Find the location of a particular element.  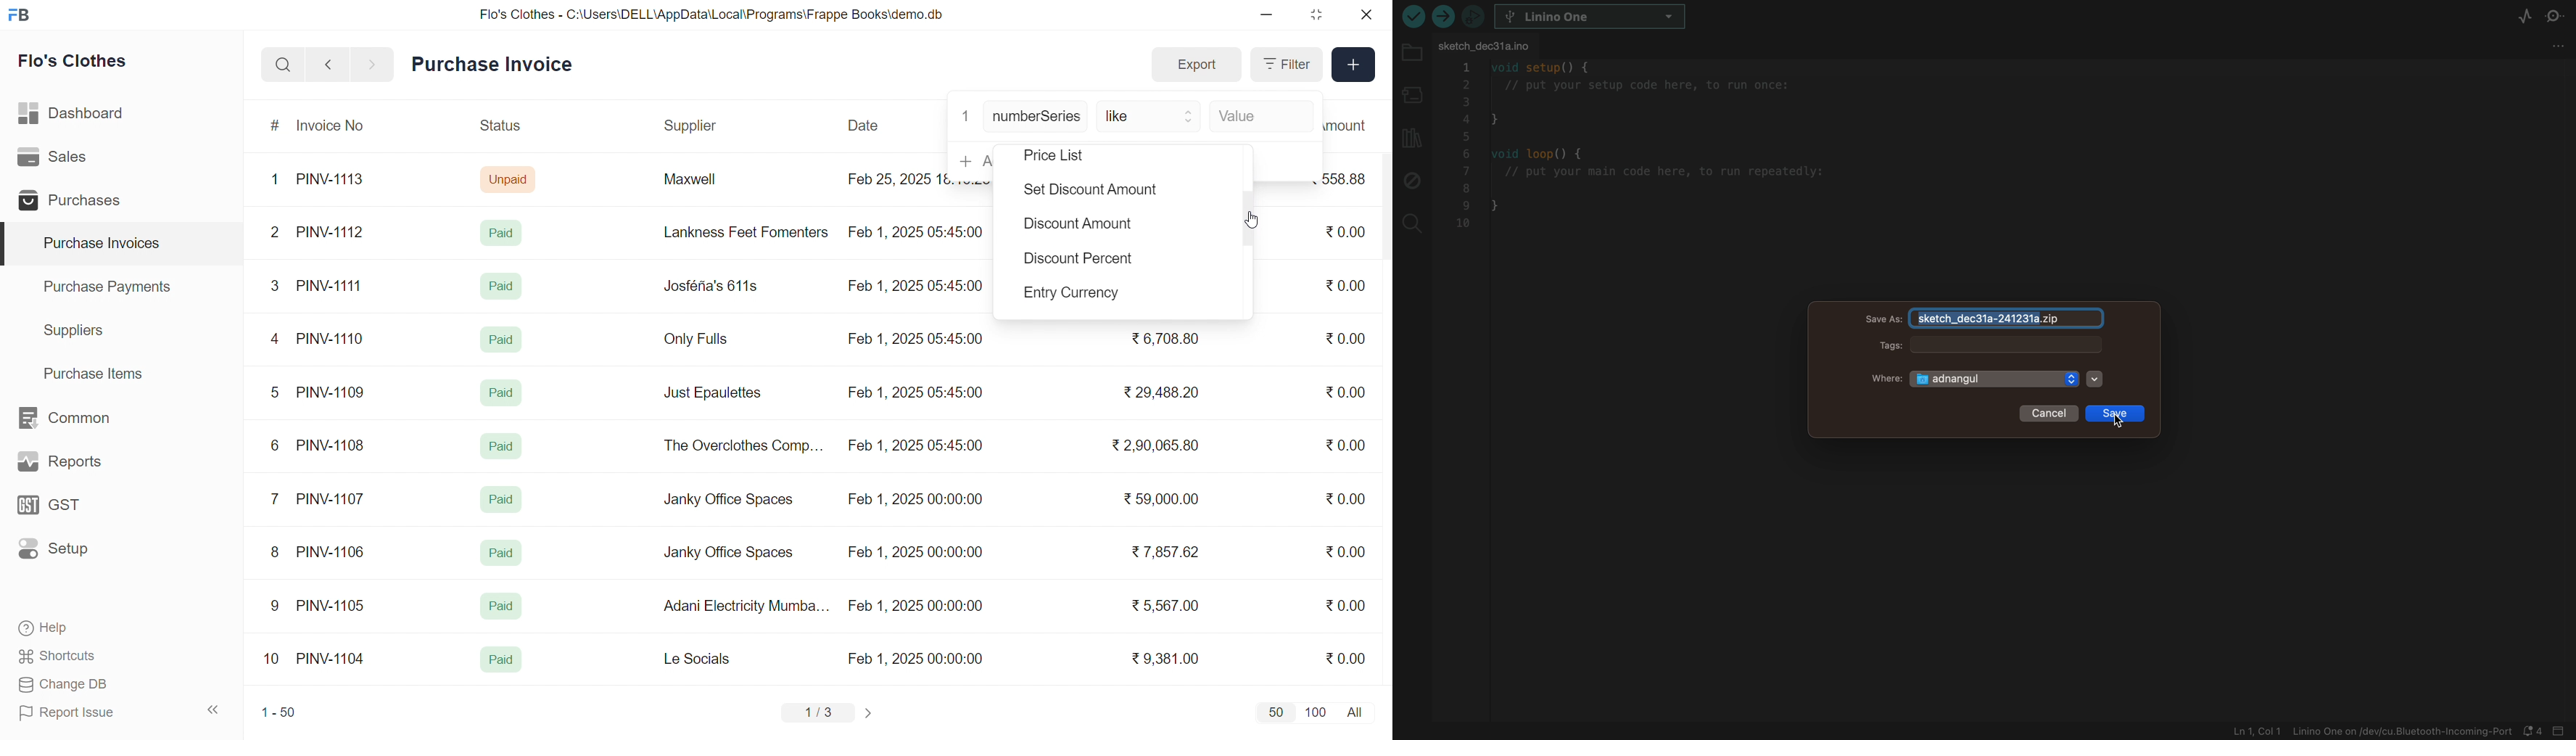

Sales is located at coordinates (75, 160).